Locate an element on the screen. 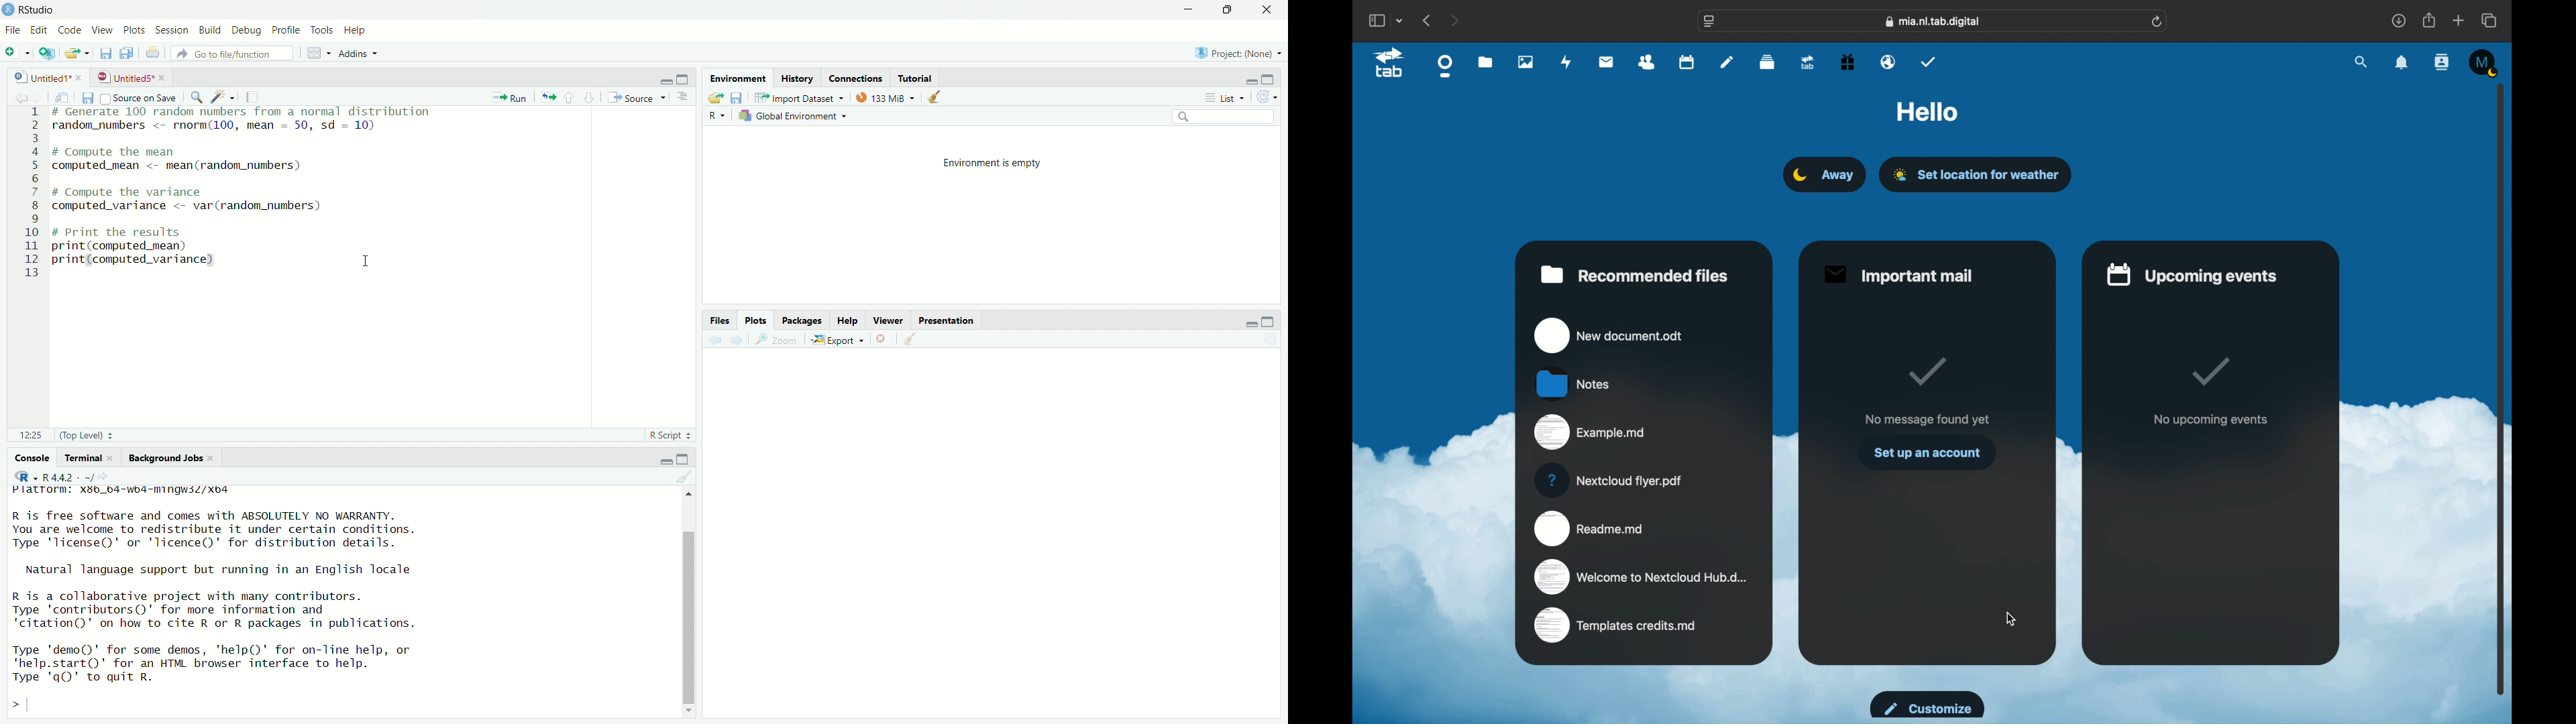 The width and height of the screenshot is (2576, 728). random_numbers <- rnorm(100, mean = 50, sd = 10) is located at coordinates (231, 125).